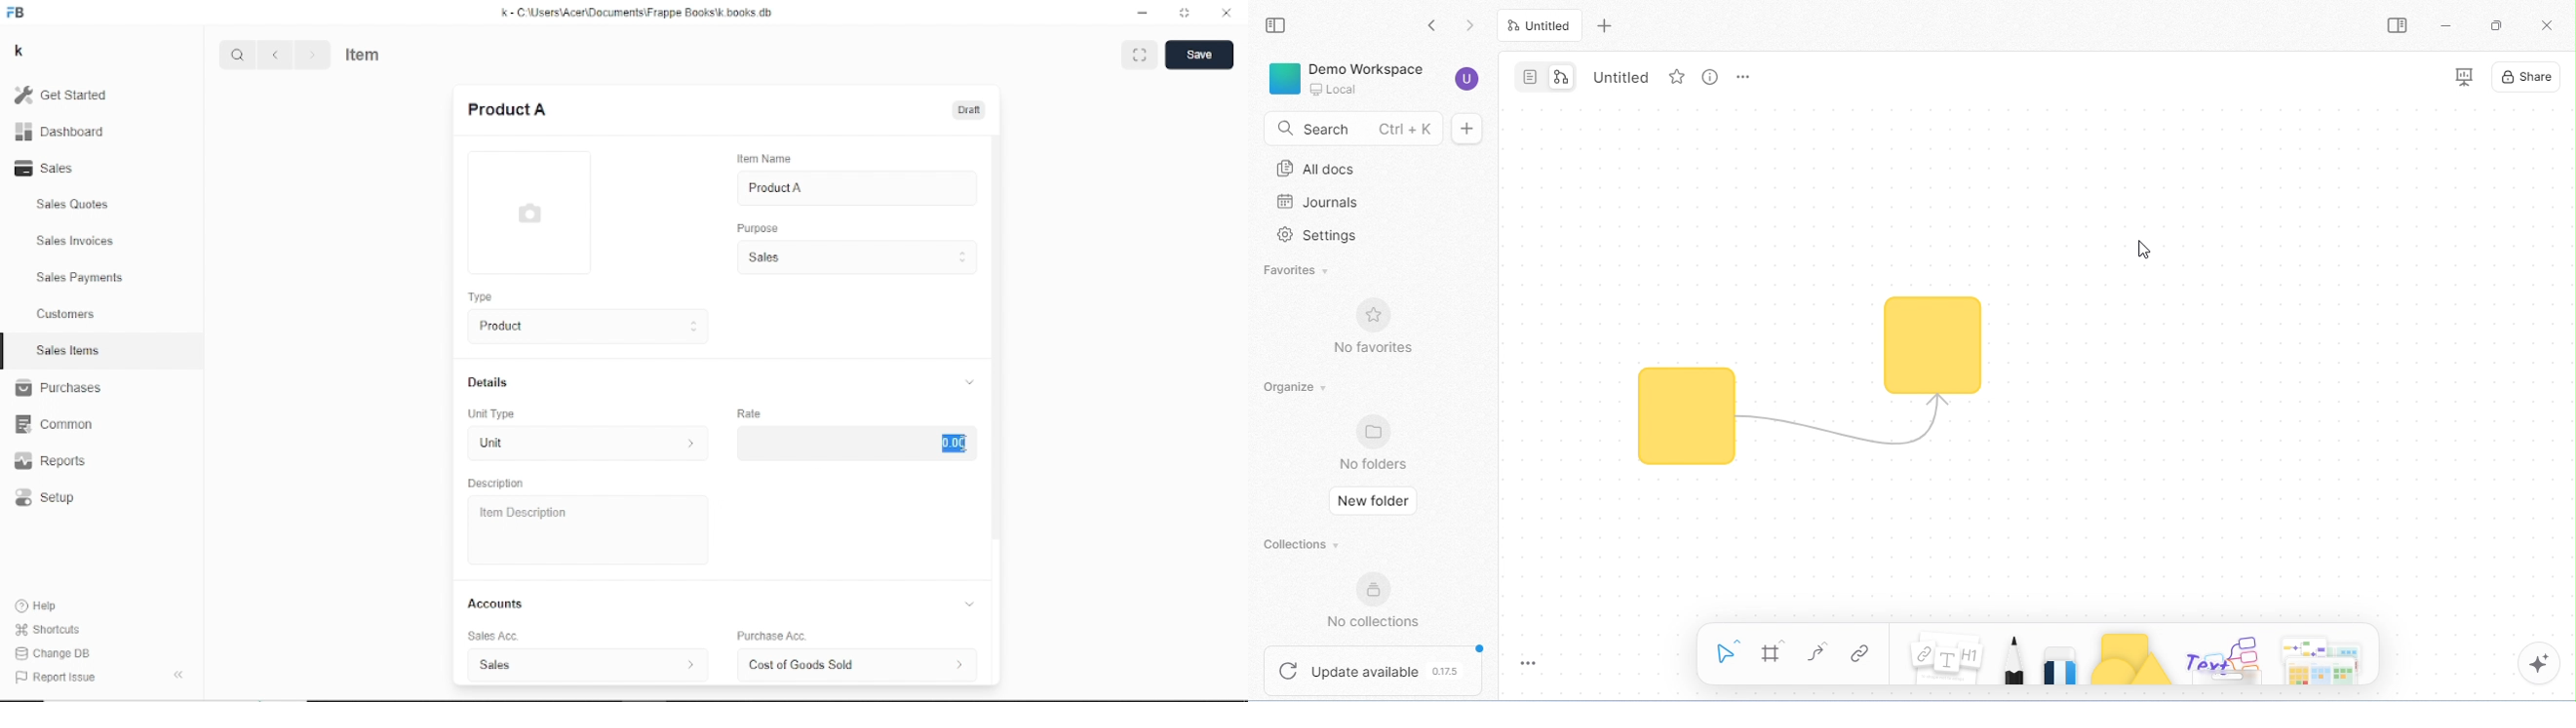 Image resolution: width=2576 pixels, height=728 pixels. Describe the element at coordinates (2014, 657) in the screenshot. I see `pencil` at that location.